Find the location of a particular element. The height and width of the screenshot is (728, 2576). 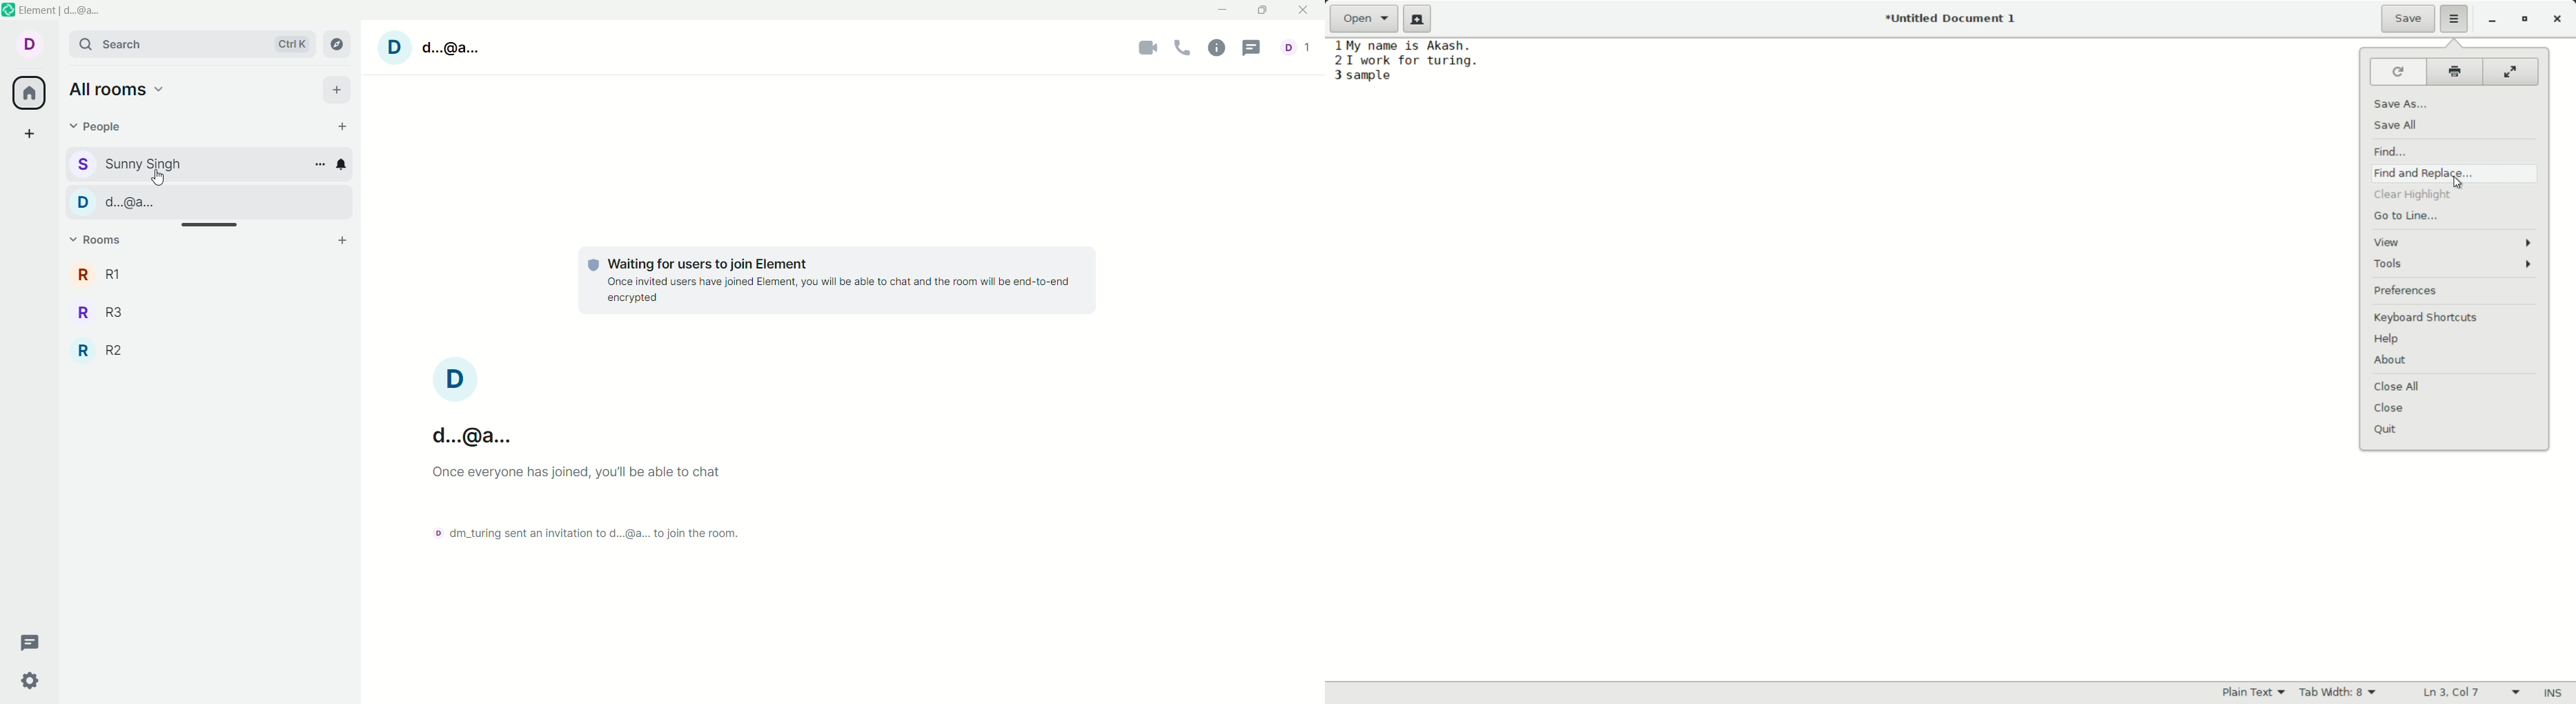

room info is located at coordinates (1219, 48).